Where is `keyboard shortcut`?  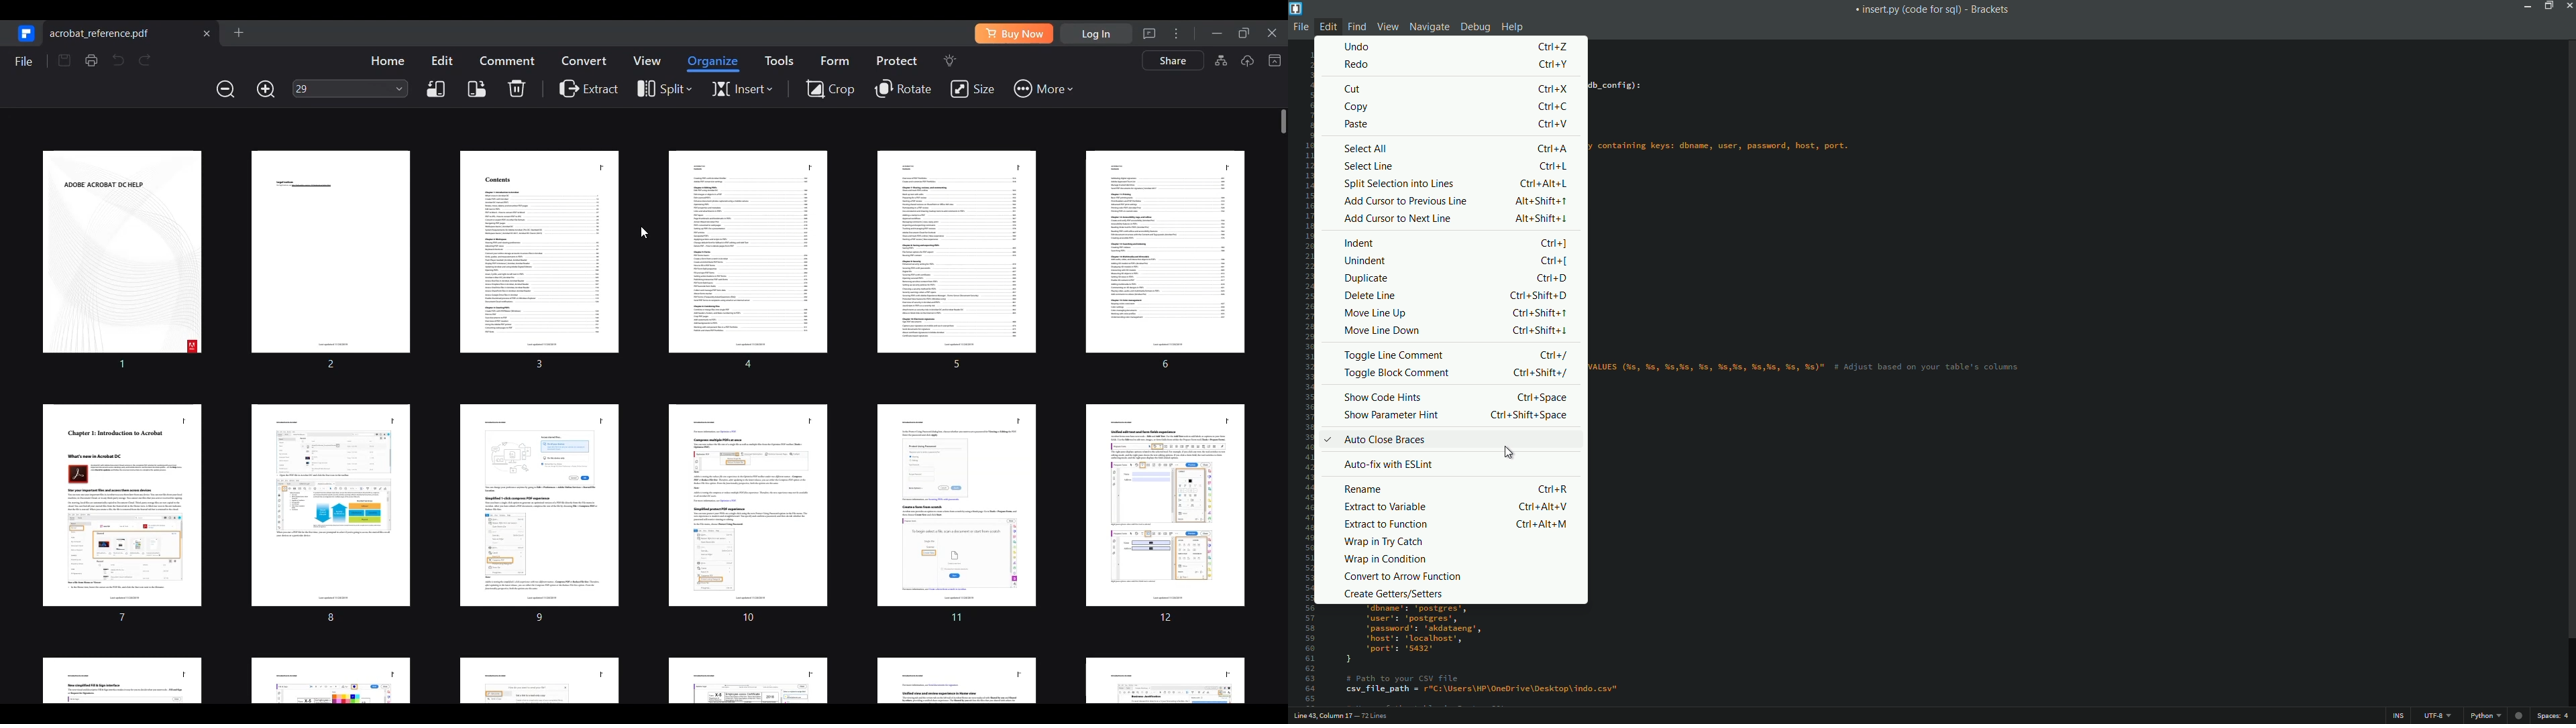 keyboard shortcut is located at coordinates (1540, 524).